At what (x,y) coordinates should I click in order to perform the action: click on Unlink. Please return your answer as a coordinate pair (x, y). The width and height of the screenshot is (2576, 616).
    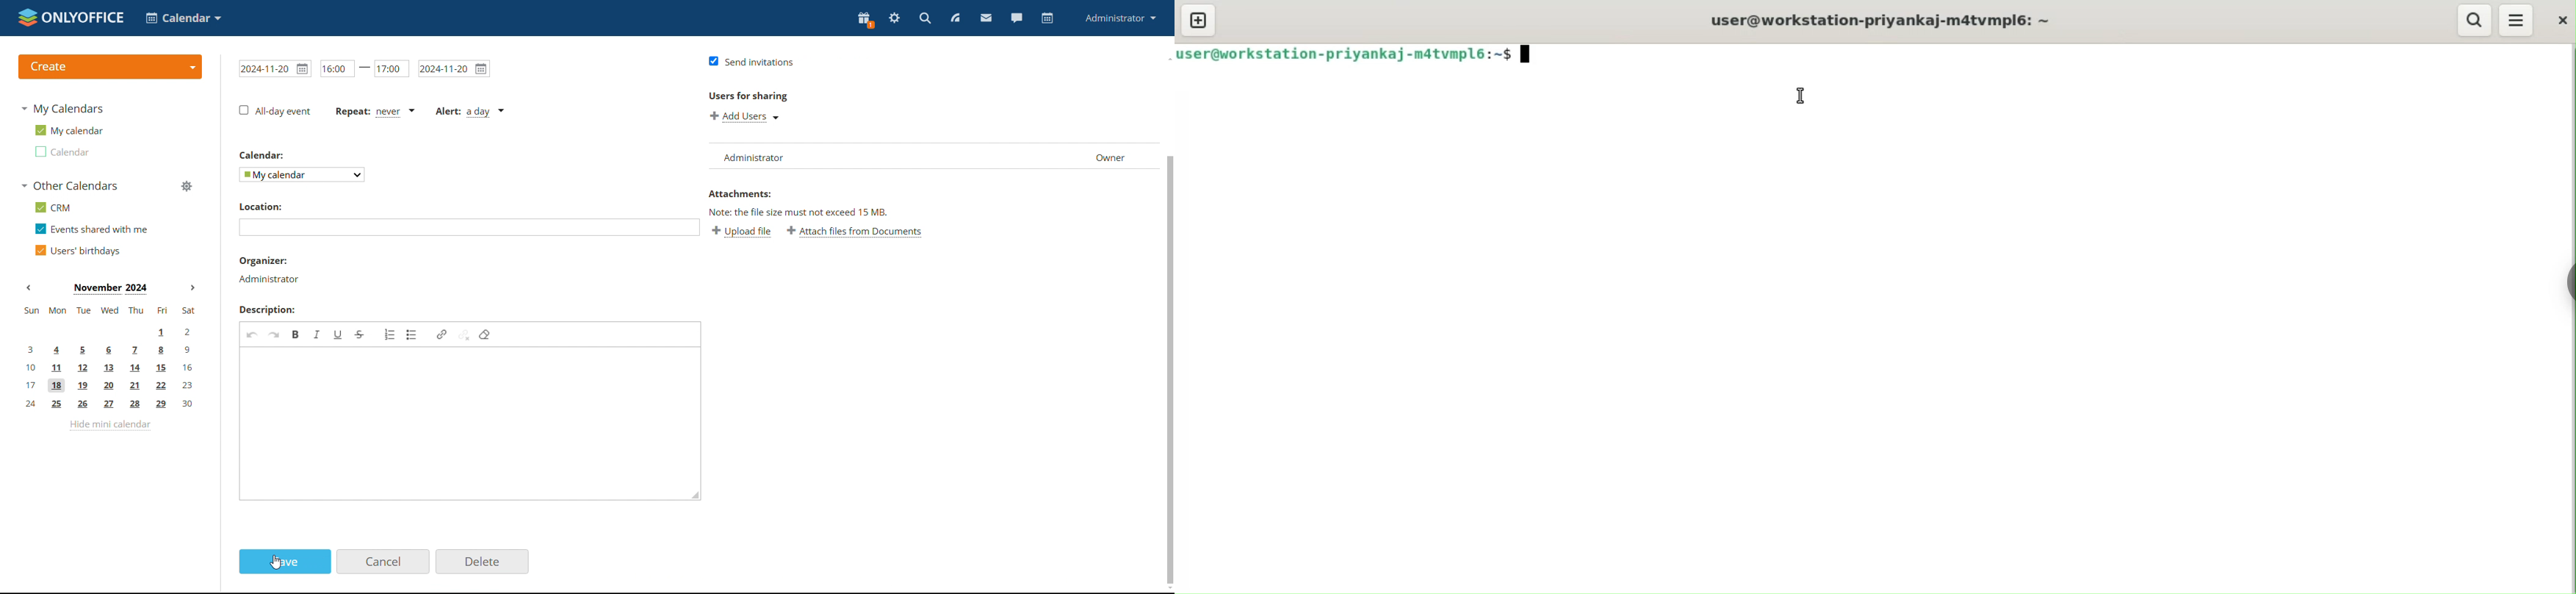
    Looking at the image, I should click on (465, 335).